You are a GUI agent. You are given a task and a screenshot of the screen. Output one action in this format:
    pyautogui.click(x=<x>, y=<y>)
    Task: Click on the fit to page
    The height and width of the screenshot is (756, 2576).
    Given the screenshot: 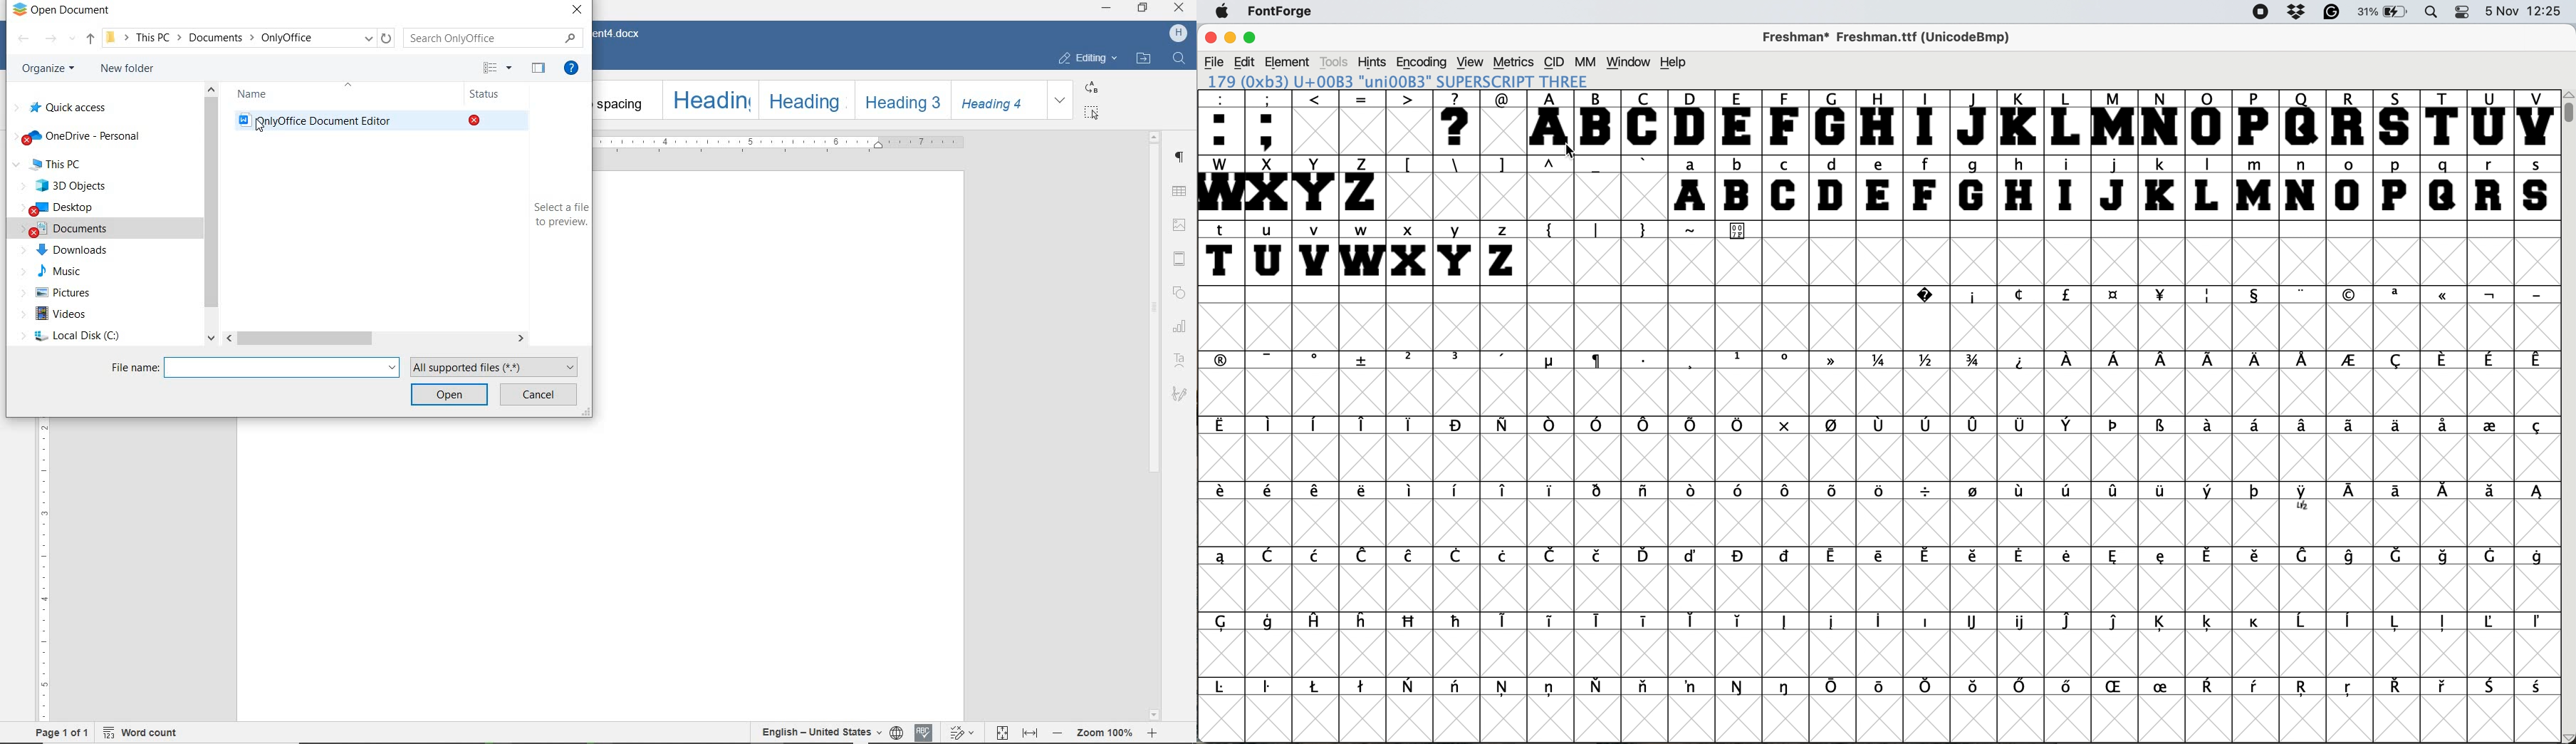 What is the action you would take?
    pyautogui.click(x=1001, y=733)
    